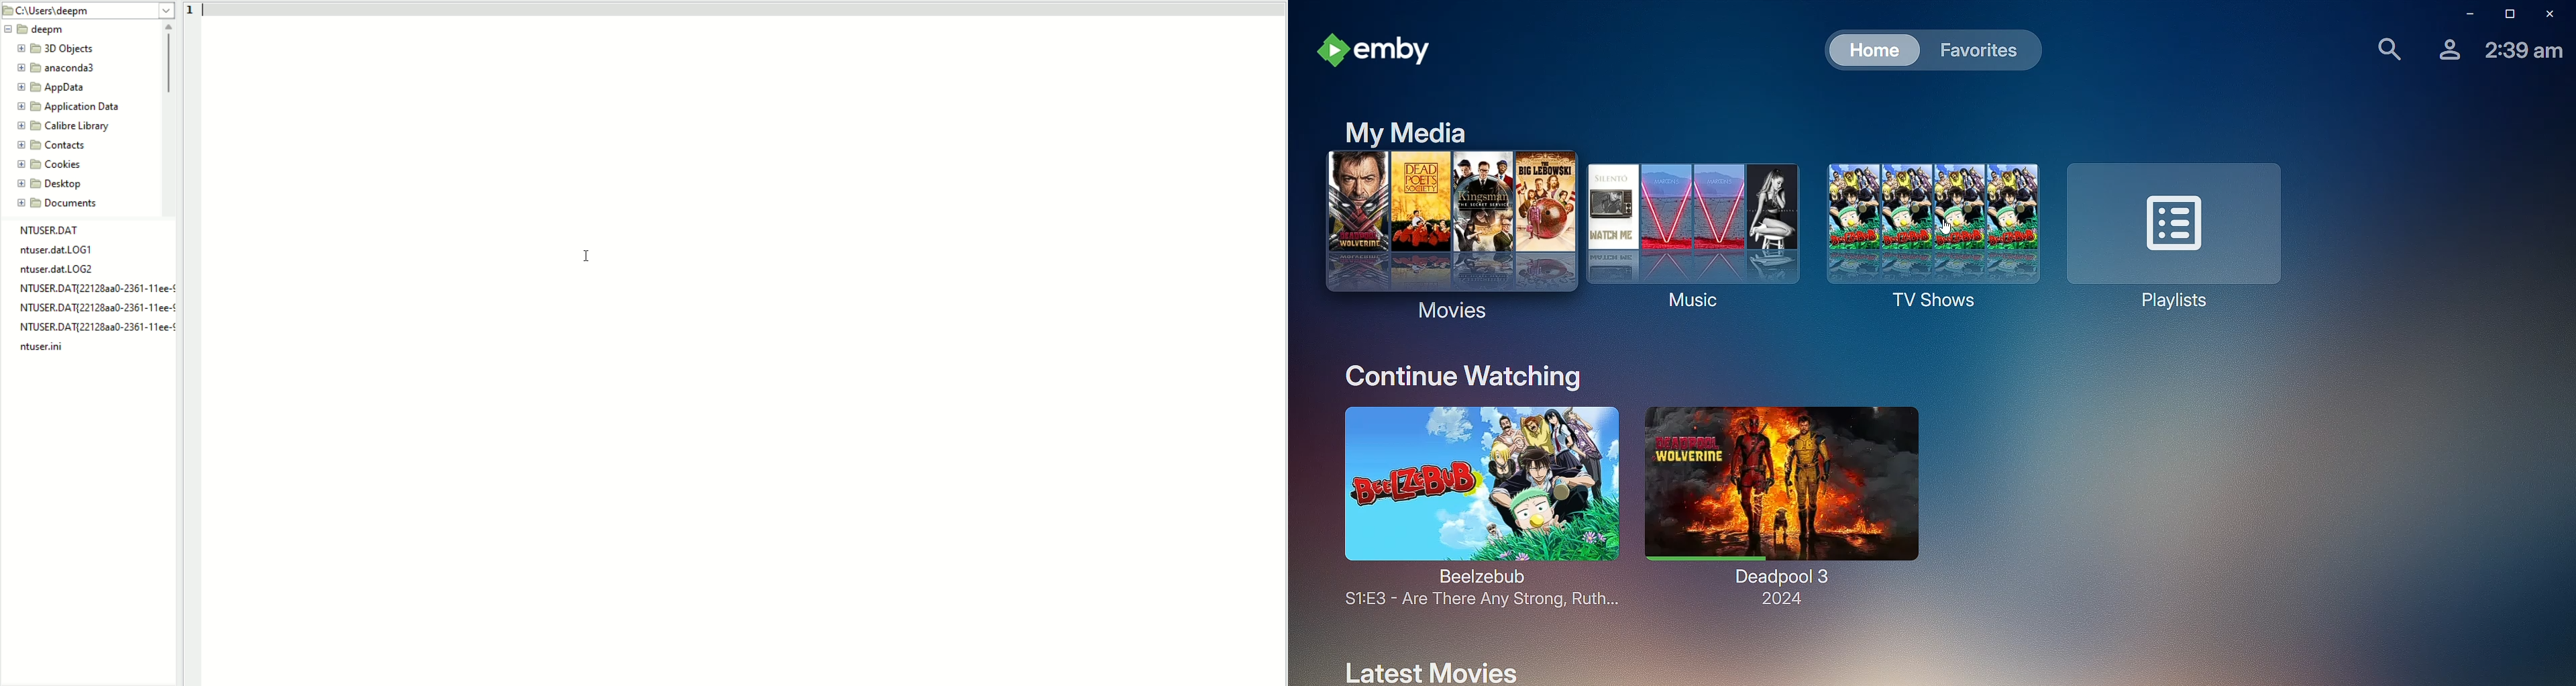  What do you see at coordinates (62, 203) in the screenshot?
I see `folder name` at bounding box center [62, 203].